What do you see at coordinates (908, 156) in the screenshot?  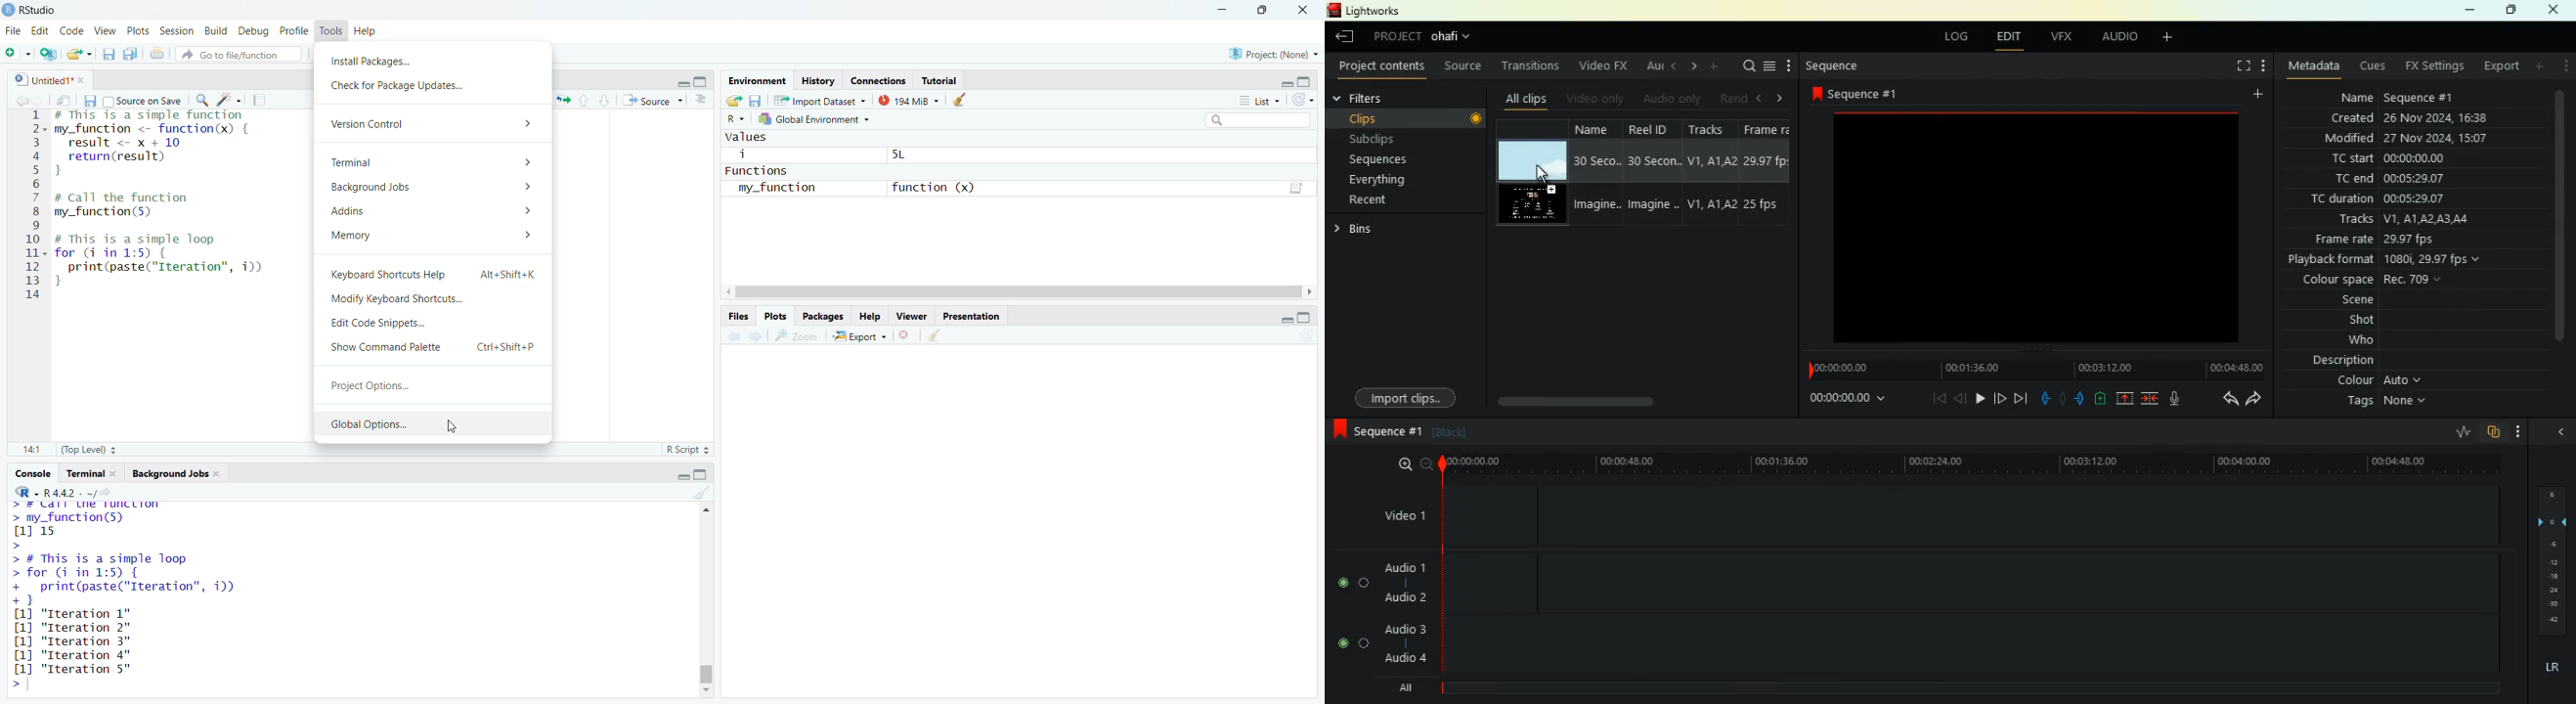 I see `5L` at bounding box center [908, 156].